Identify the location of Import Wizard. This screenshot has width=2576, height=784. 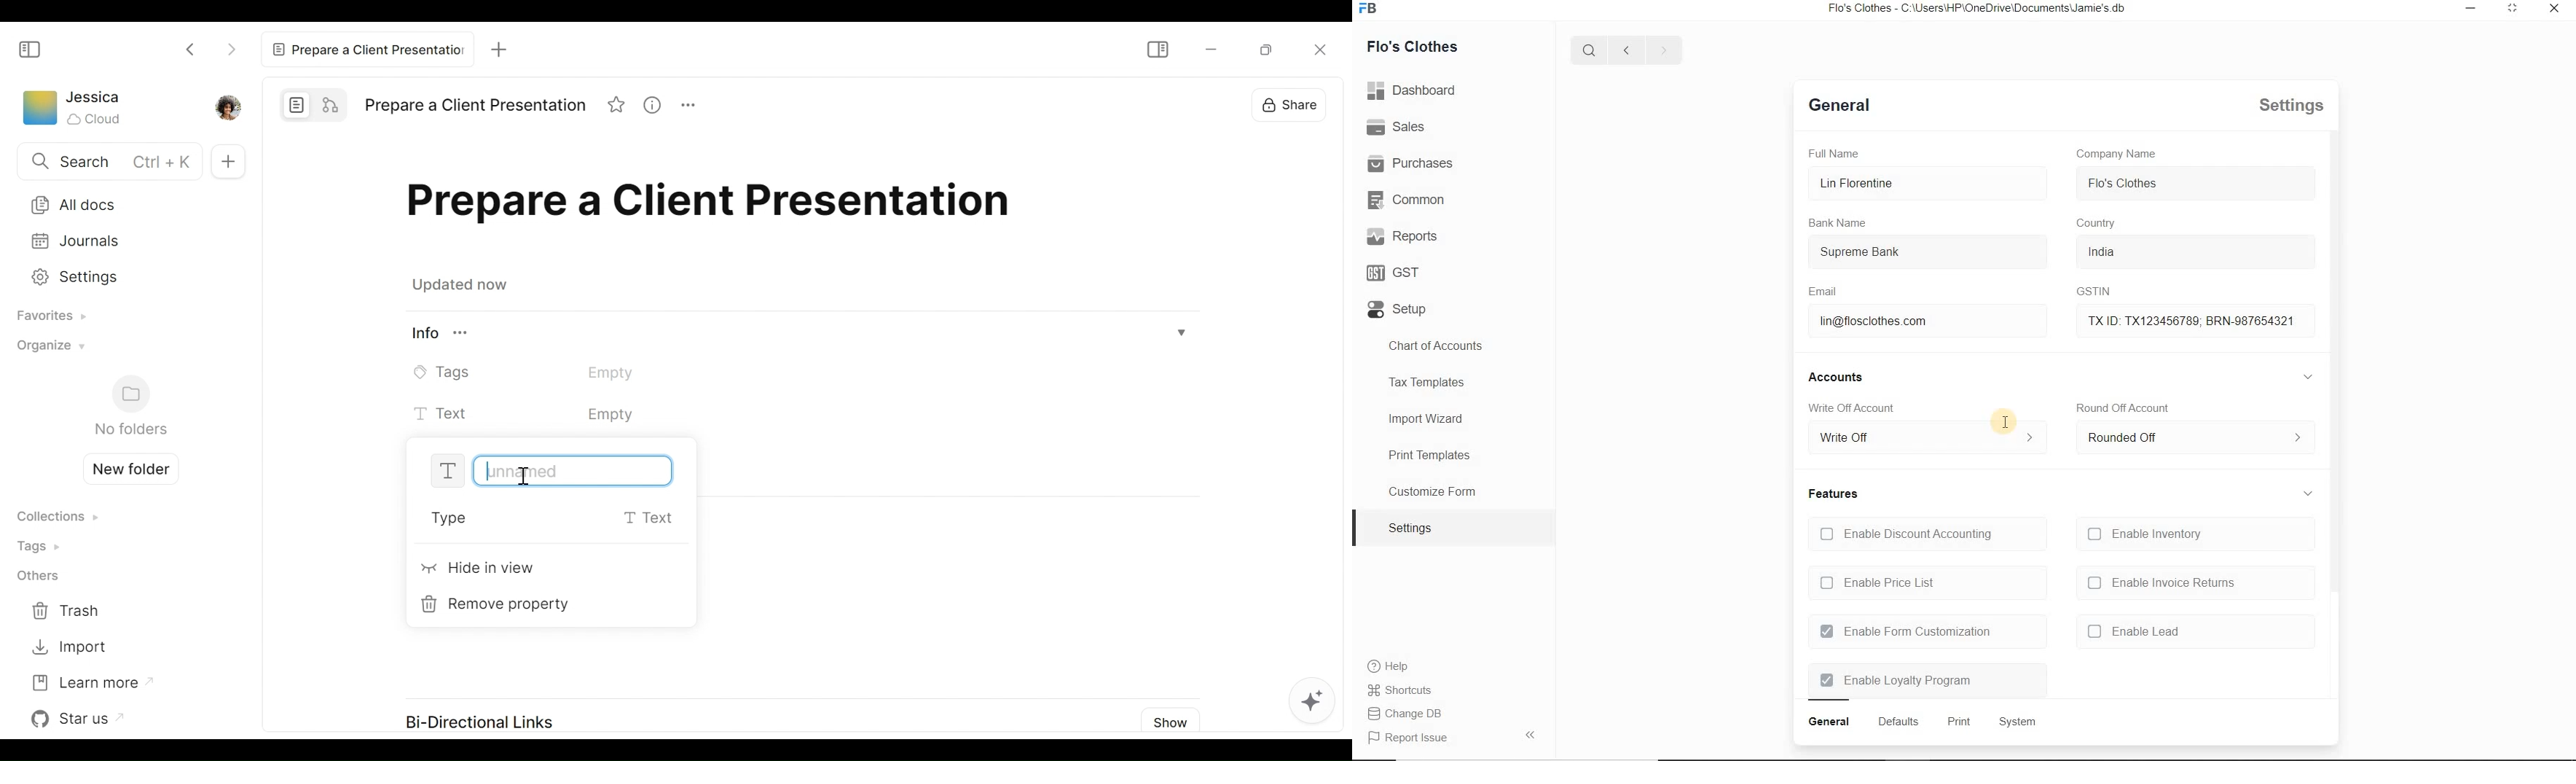
(1427, 421).